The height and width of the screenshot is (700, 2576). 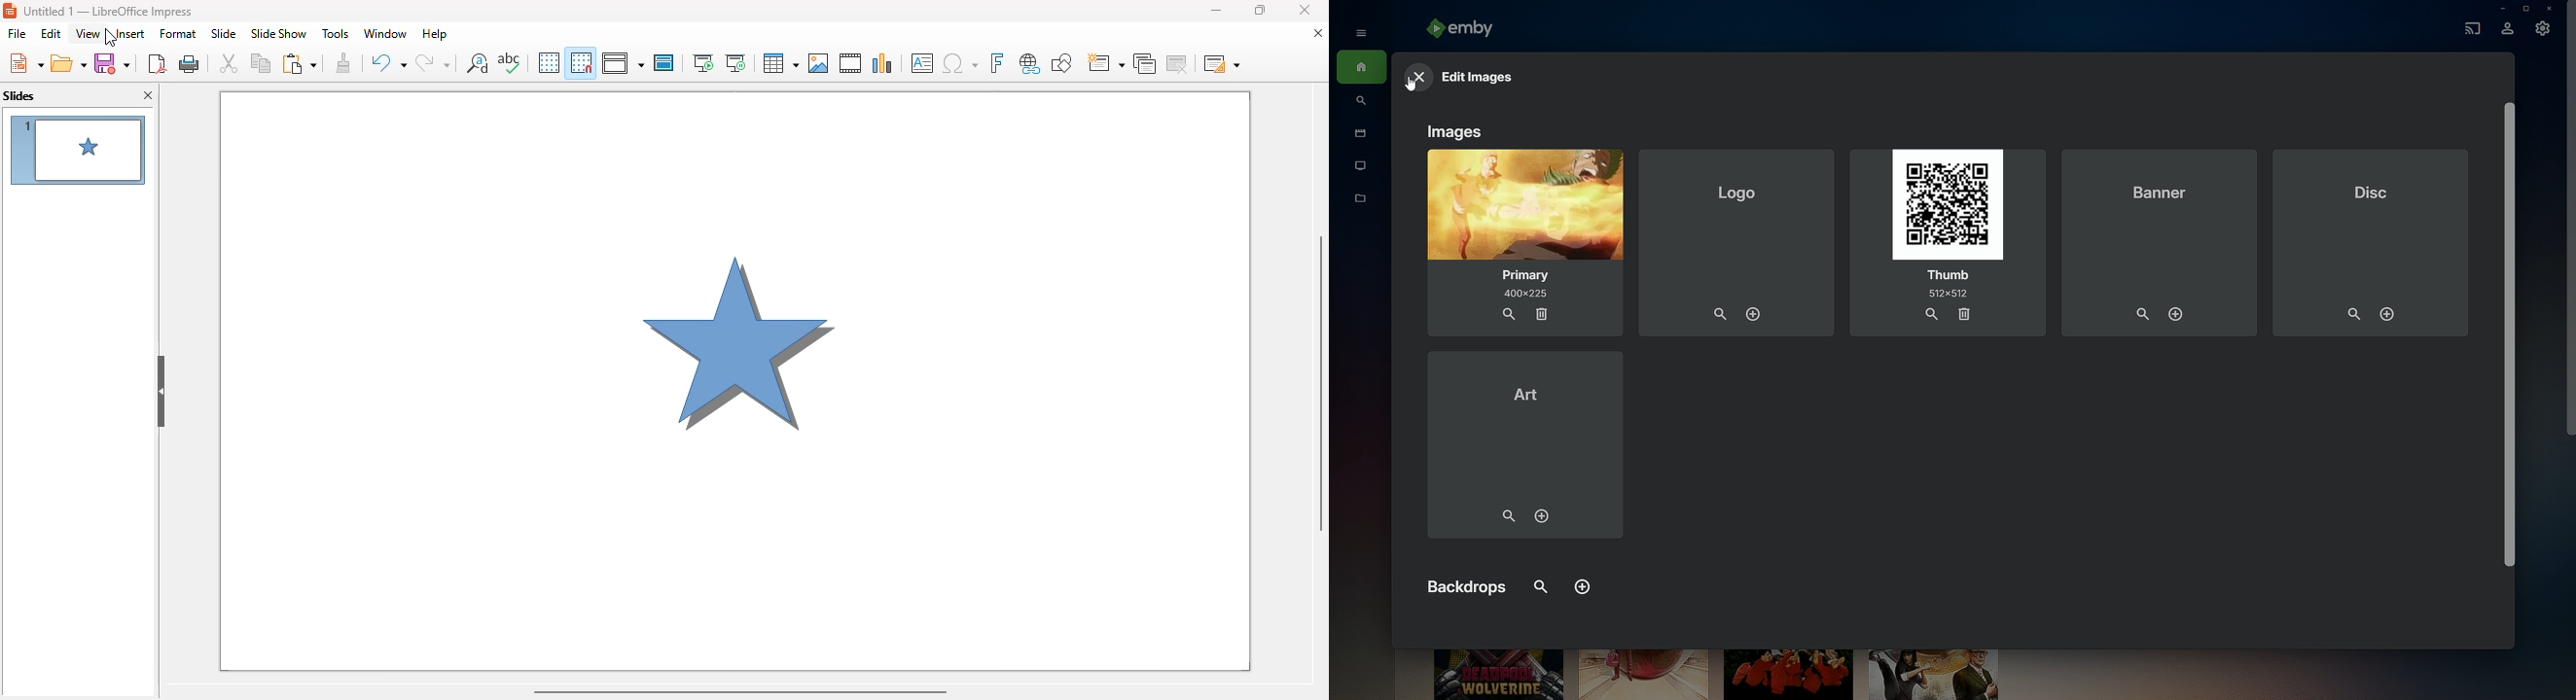 What do you see at coordinates (582, 62) in the screenshot?
I see `snap to grid` at bounding box center [582, 62].